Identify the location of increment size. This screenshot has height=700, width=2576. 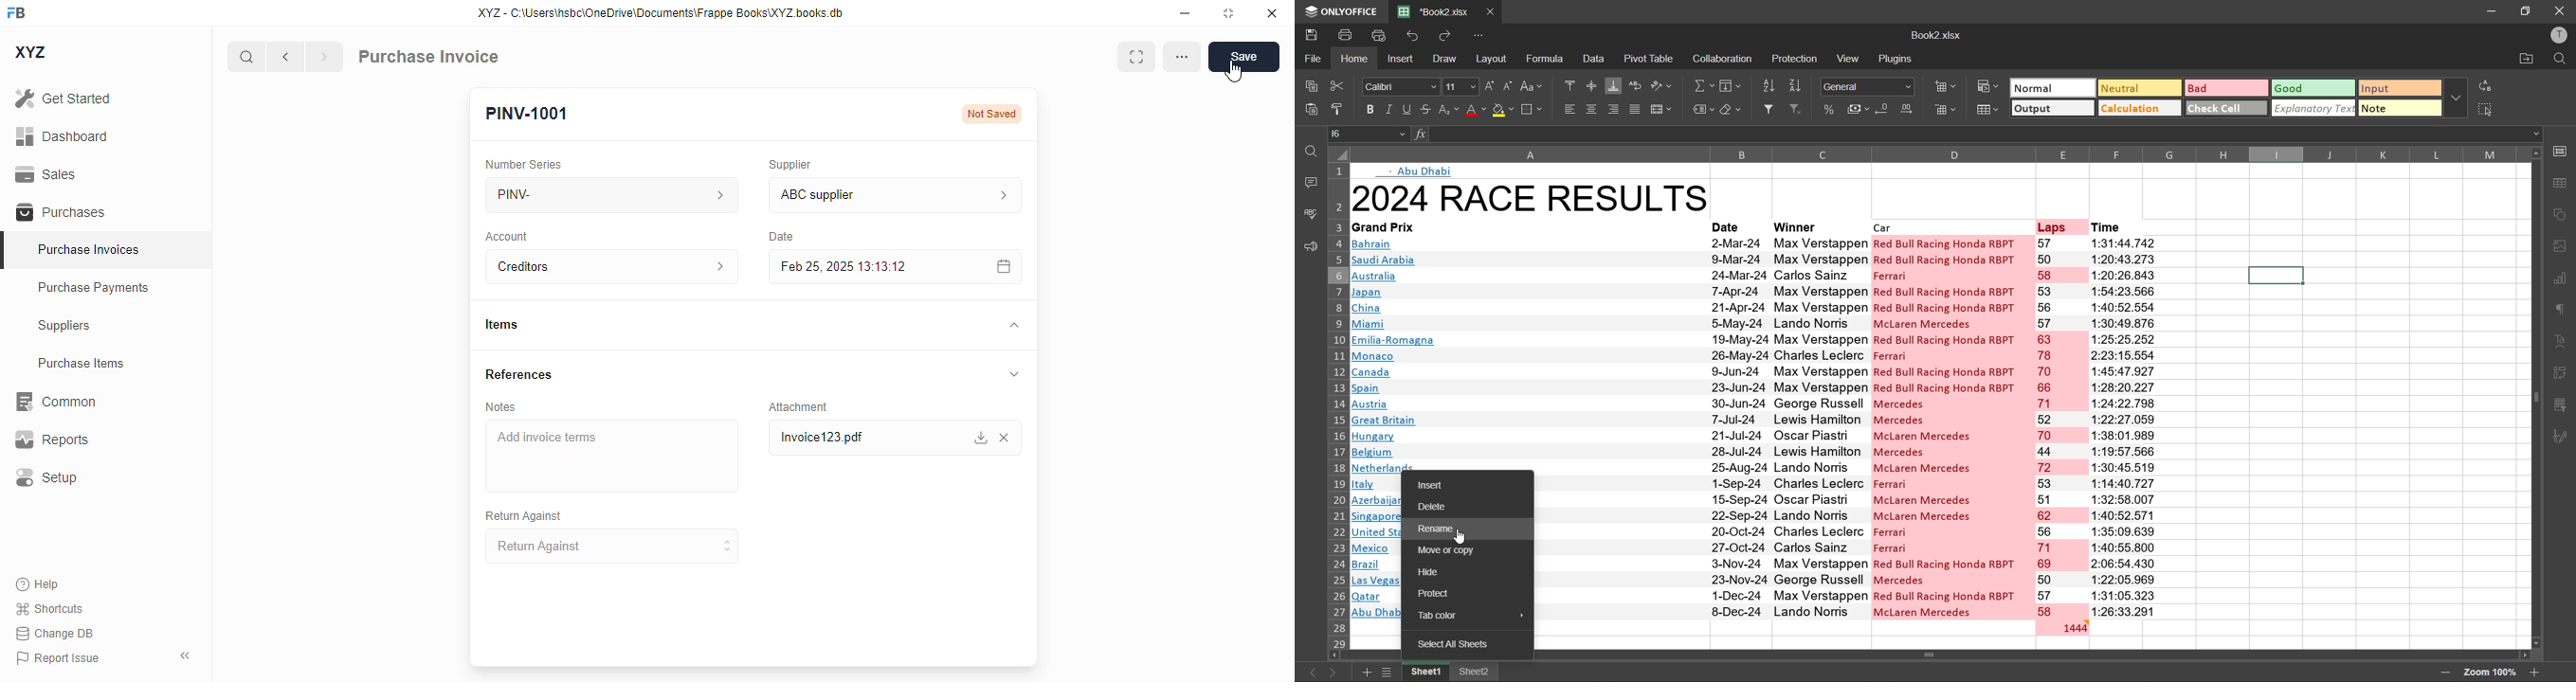
(1490, 88).